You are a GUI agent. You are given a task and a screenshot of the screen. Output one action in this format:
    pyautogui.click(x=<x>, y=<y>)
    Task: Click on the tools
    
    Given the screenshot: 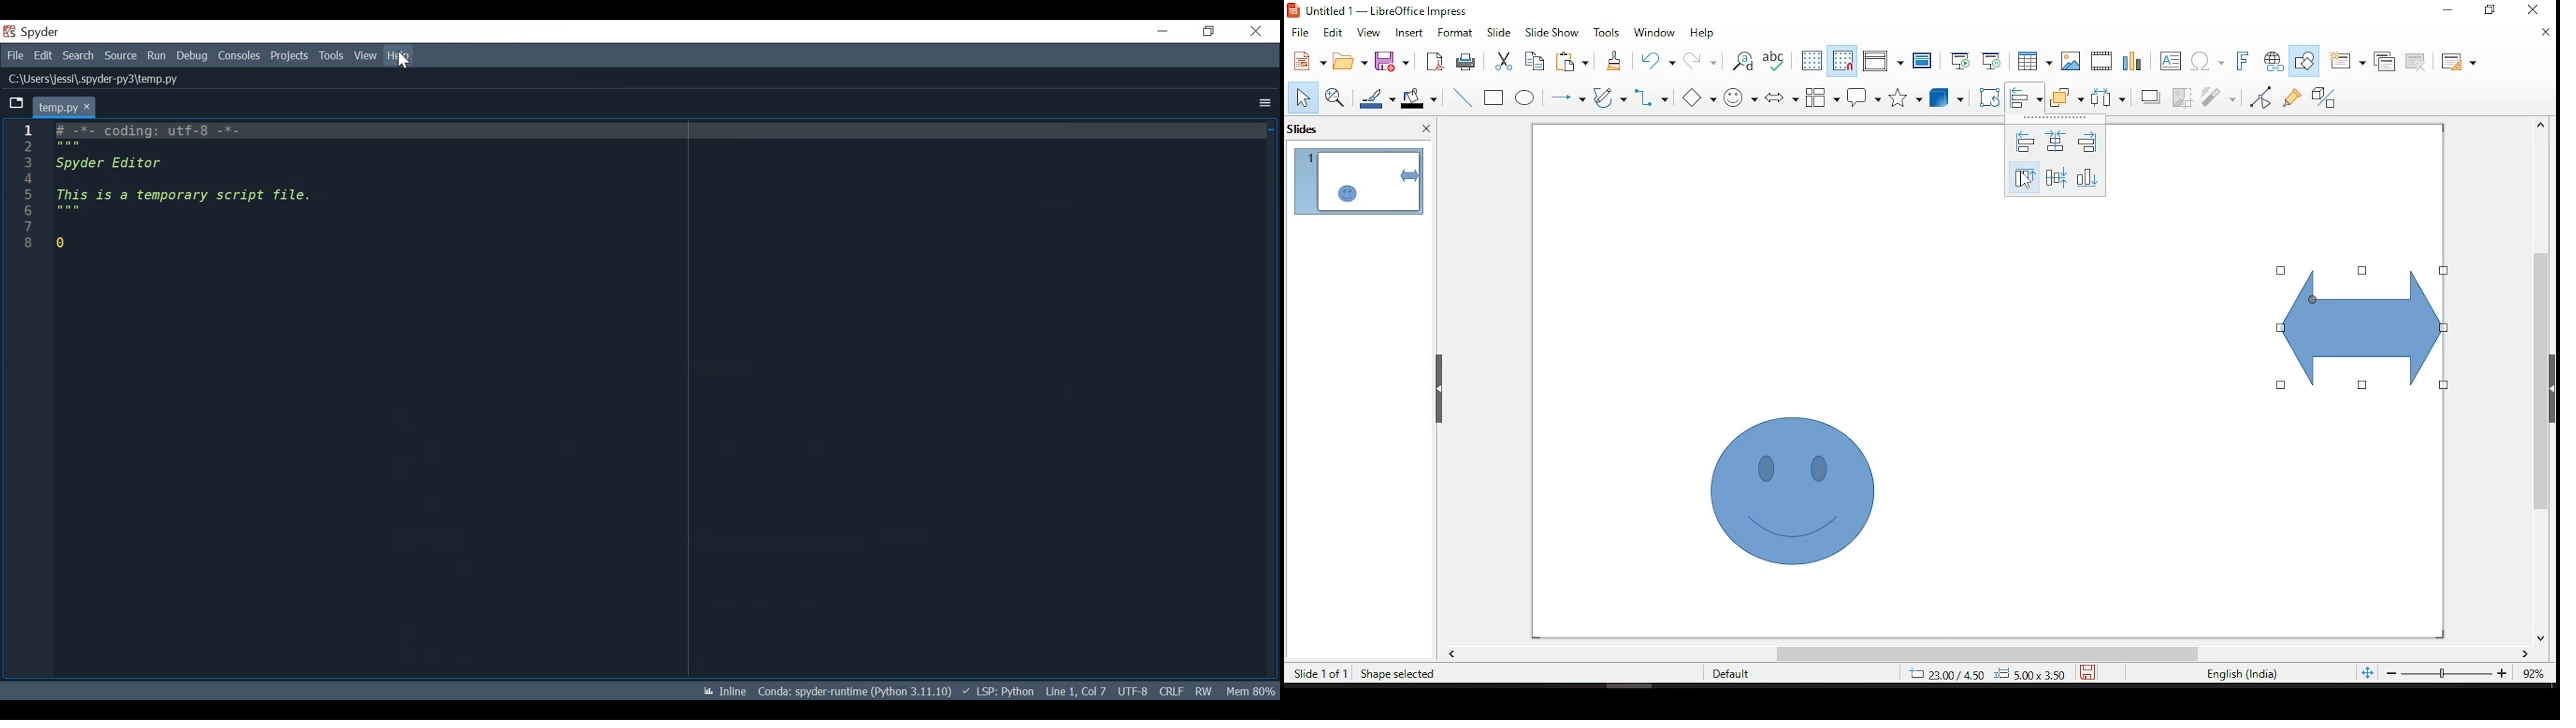 What is the action you would take?
    pyautogui.click(x=1607, y=33)
    